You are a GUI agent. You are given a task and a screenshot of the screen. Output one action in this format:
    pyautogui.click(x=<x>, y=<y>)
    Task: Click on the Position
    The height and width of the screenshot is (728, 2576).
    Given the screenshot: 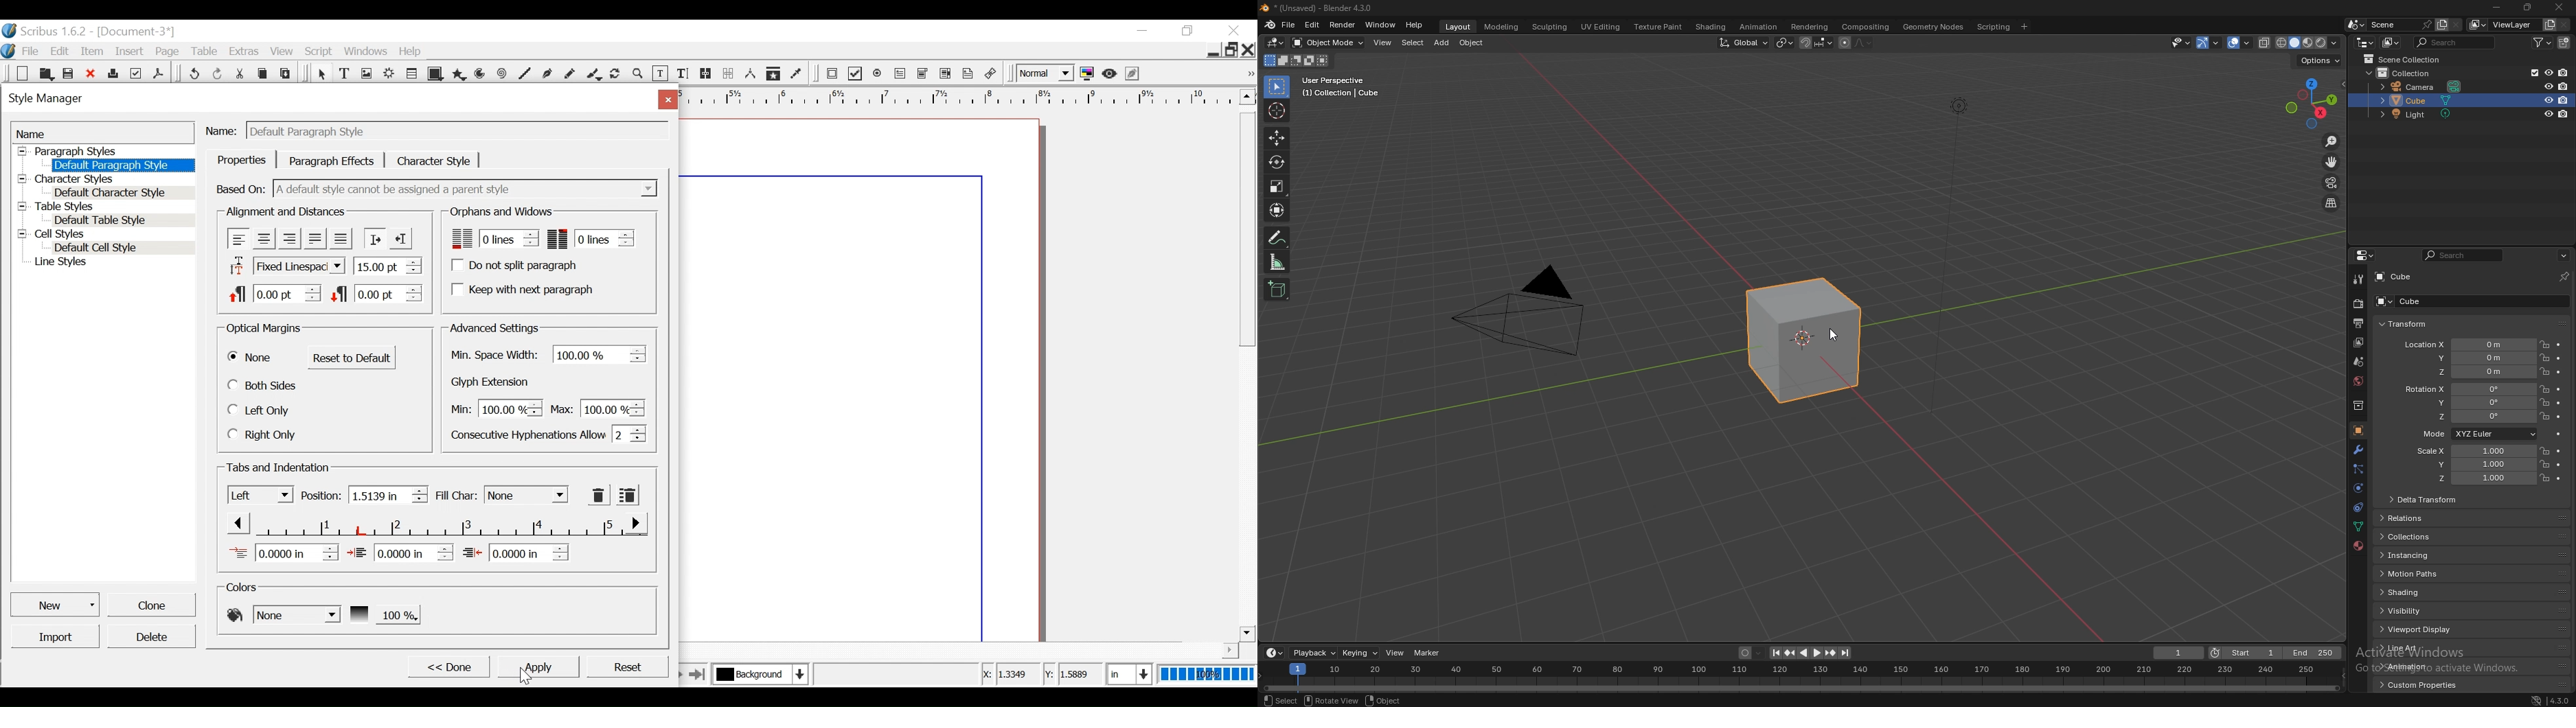 What is the action you would take?
    pyautogui.click(x=322, y=496)
    